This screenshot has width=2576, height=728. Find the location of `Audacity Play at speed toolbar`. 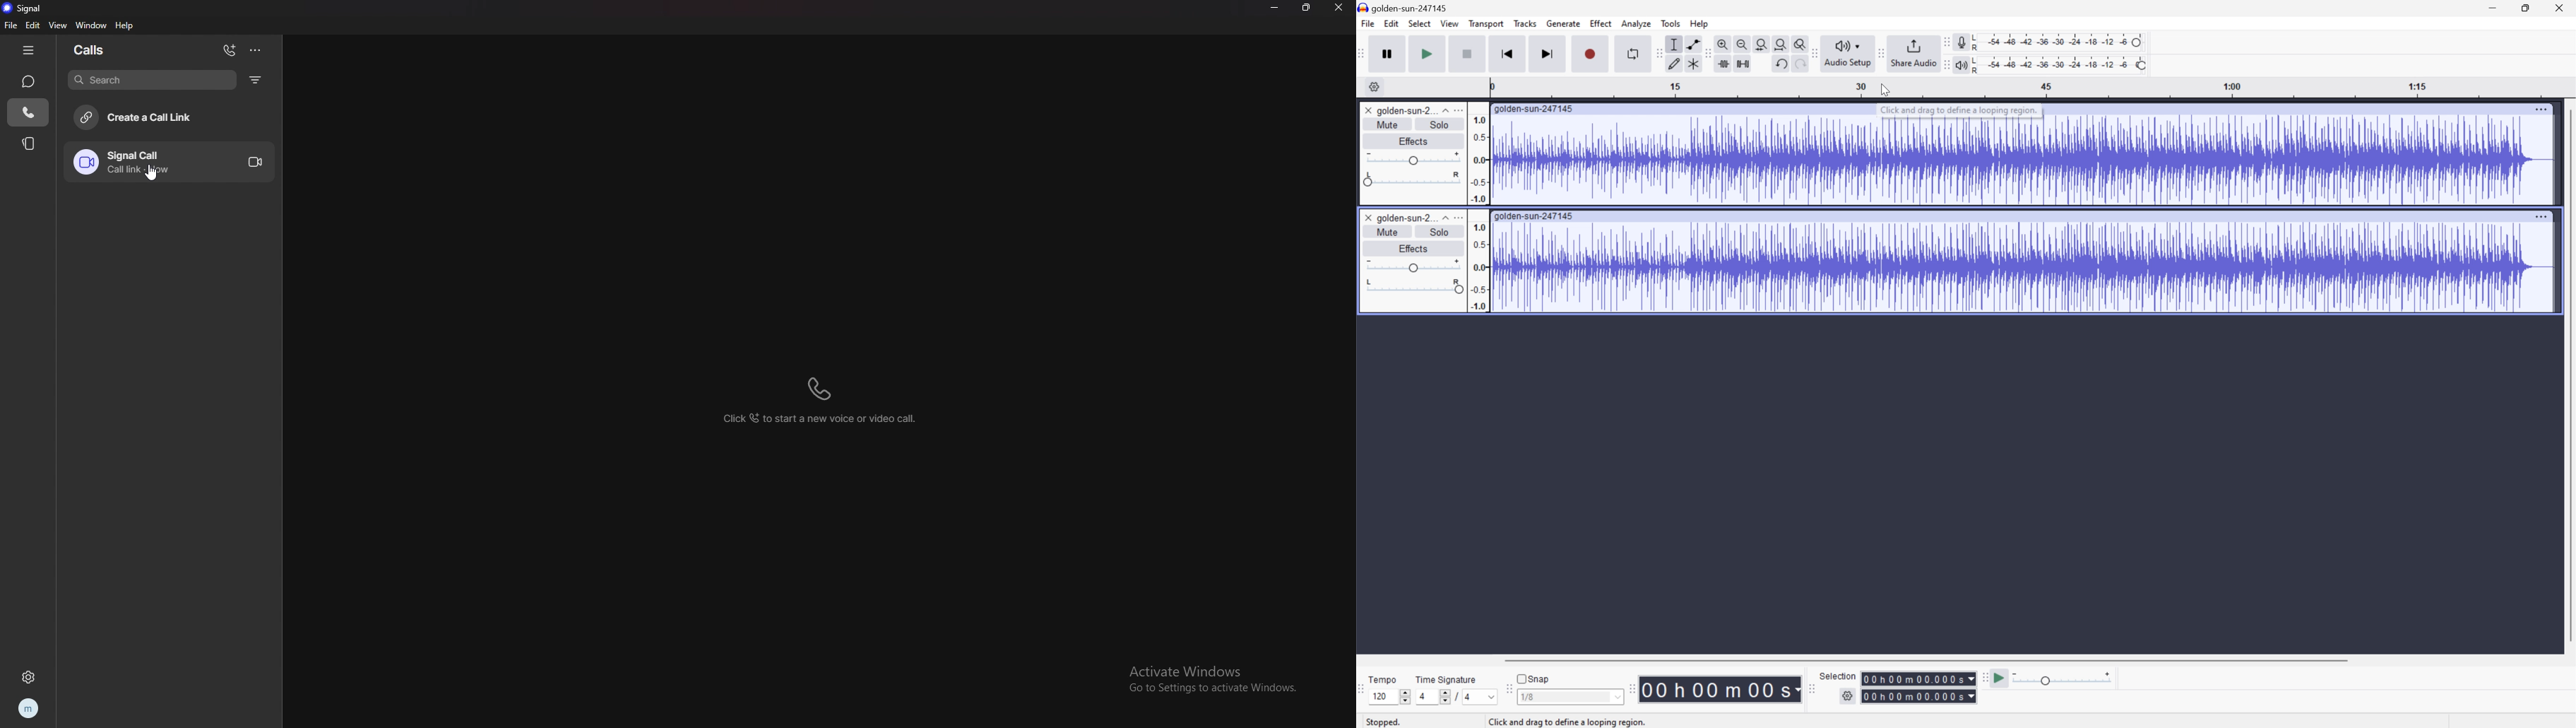

Audacity Play at speed toolbar is located at coordinates (1983, 676).